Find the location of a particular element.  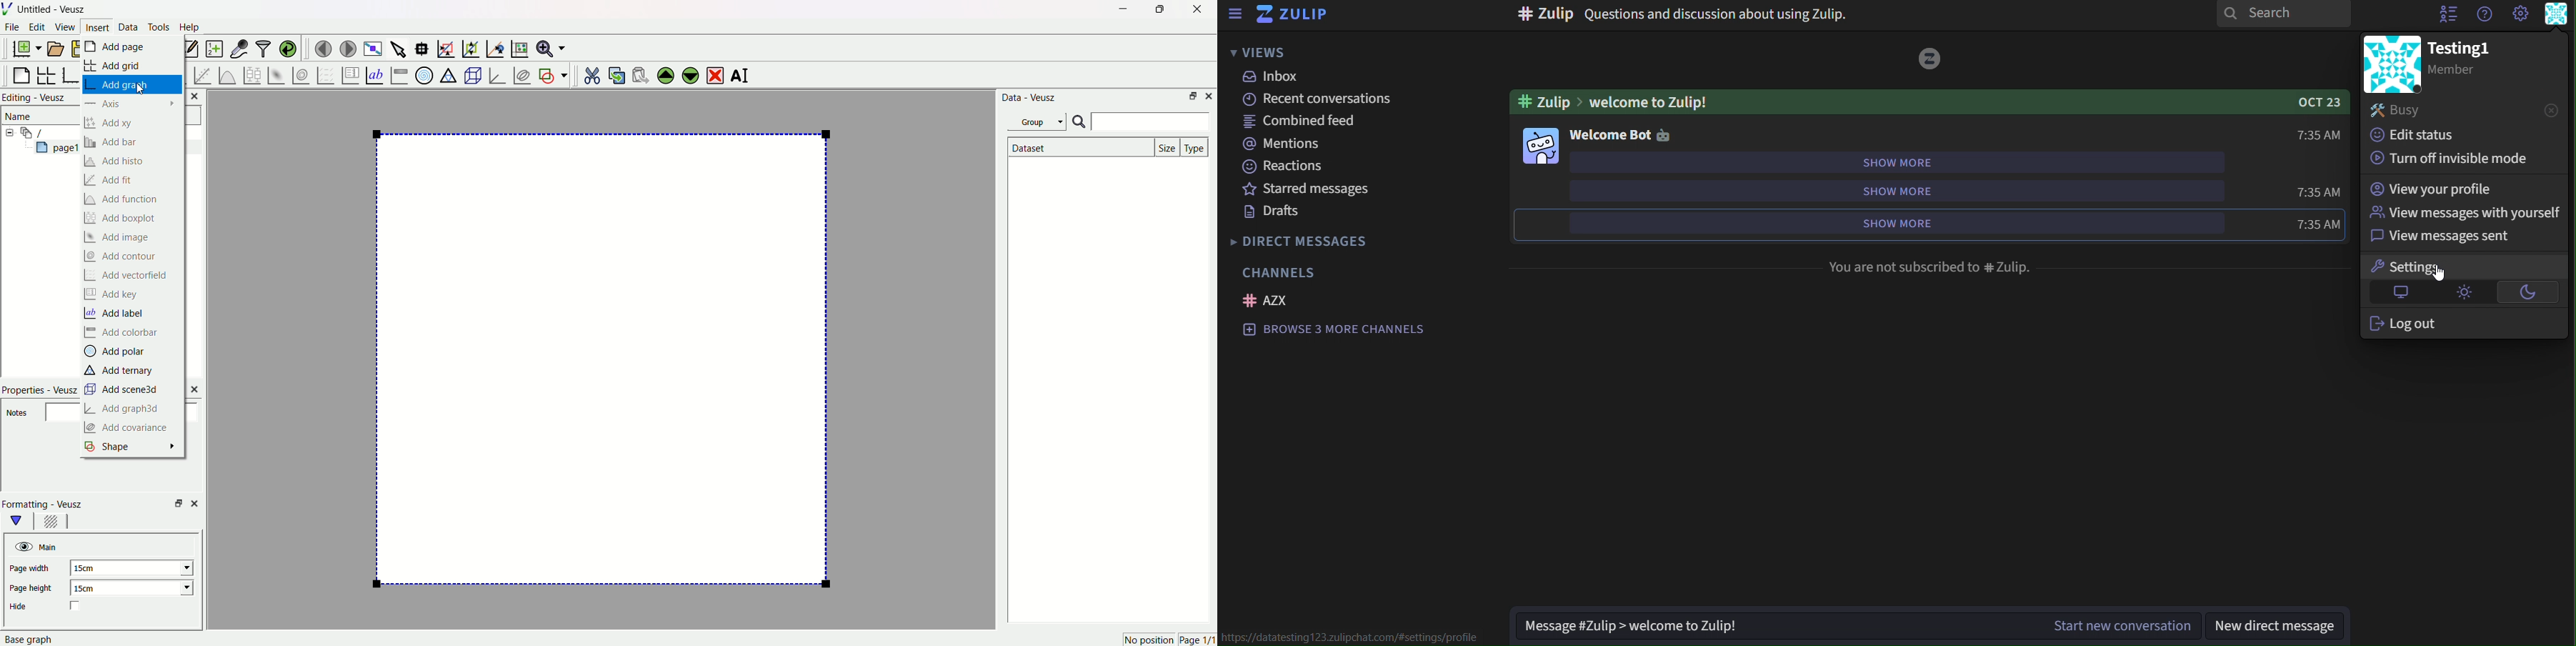

move  the widgets down is located at coordinates (689, 75).